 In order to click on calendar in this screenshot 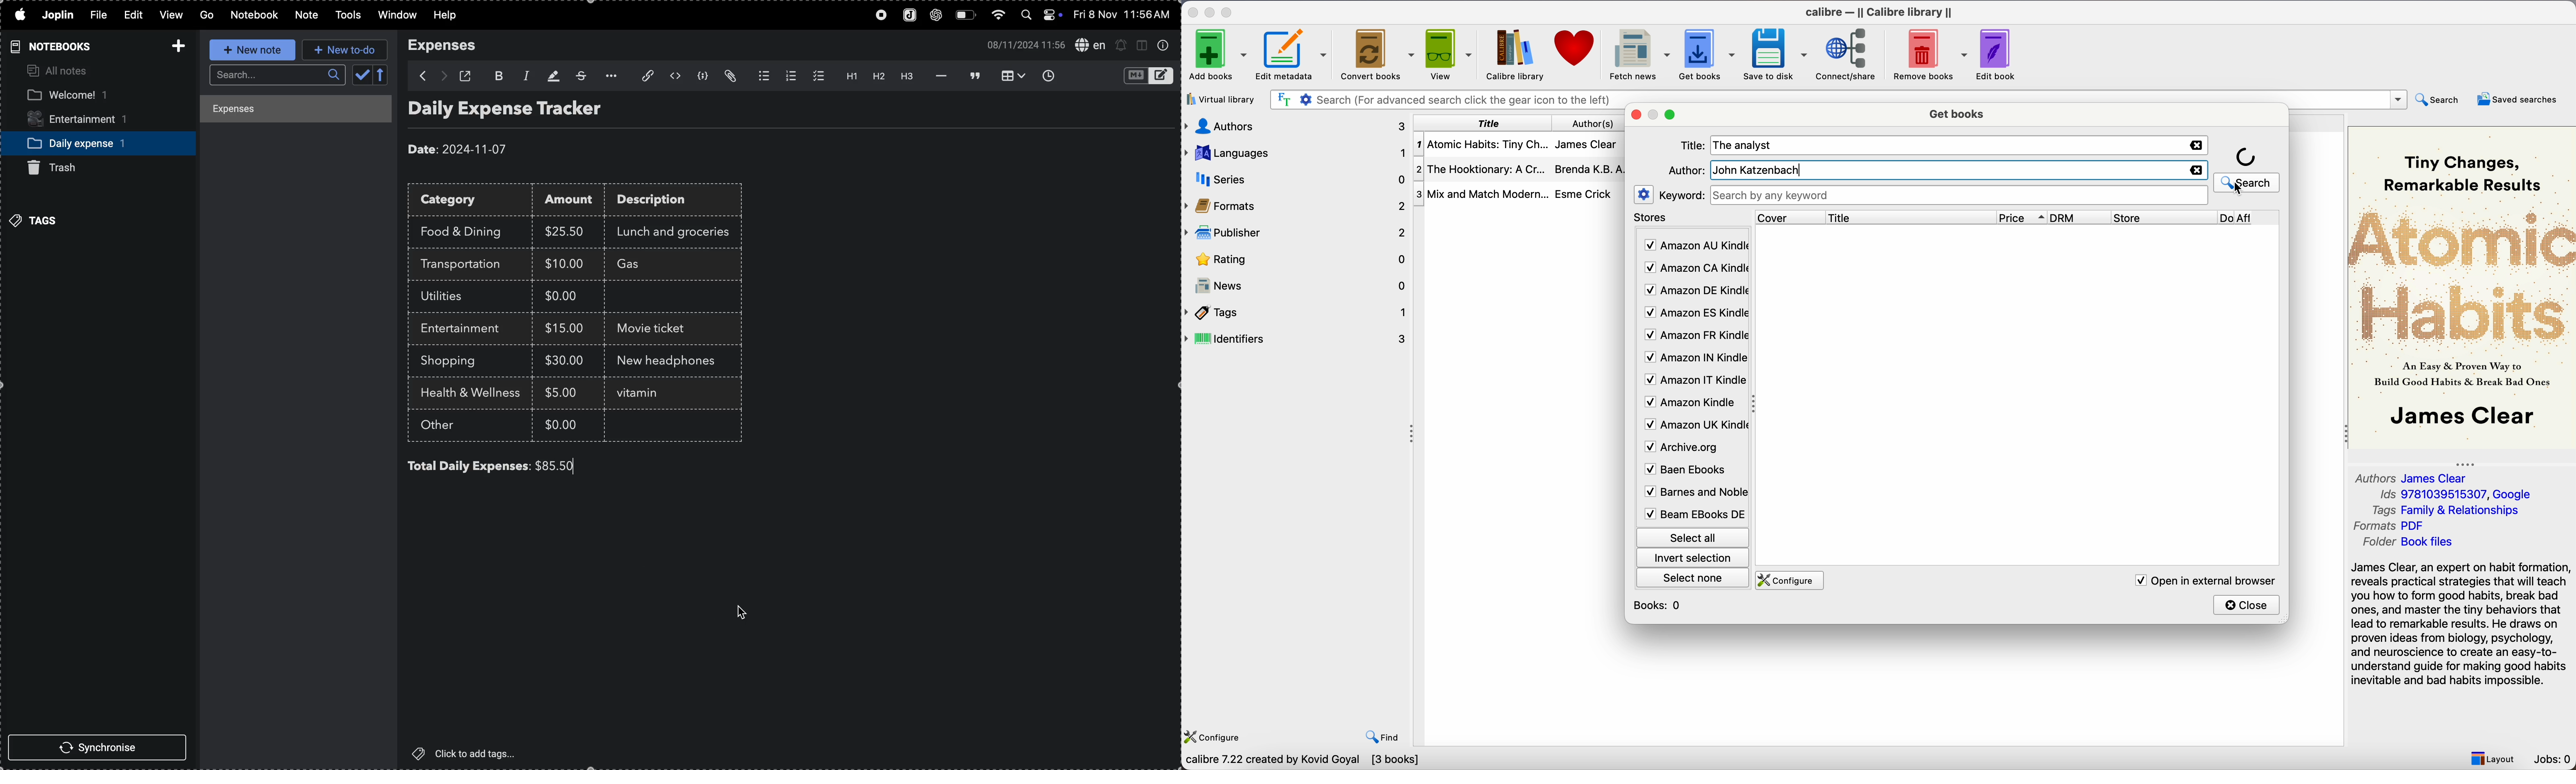, I will do `click(371, 76)`.